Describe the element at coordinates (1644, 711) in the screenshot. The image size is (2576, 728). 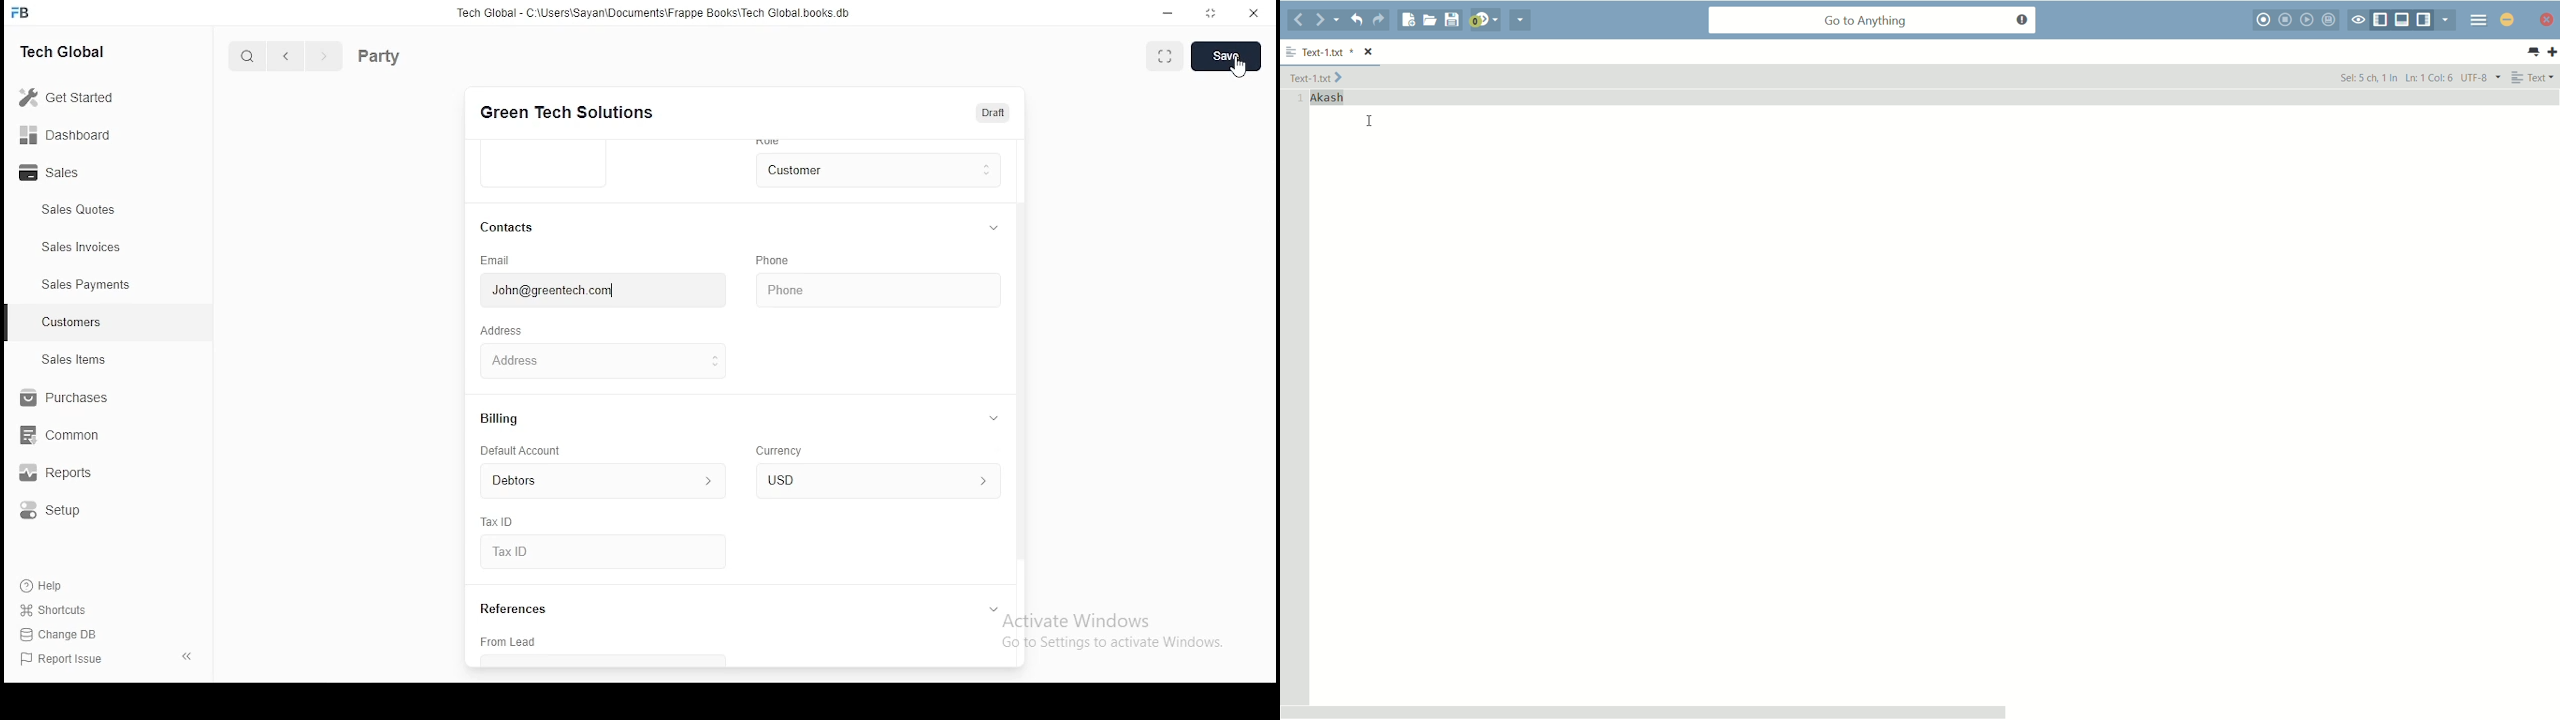
I see `scroll bar` at that location.